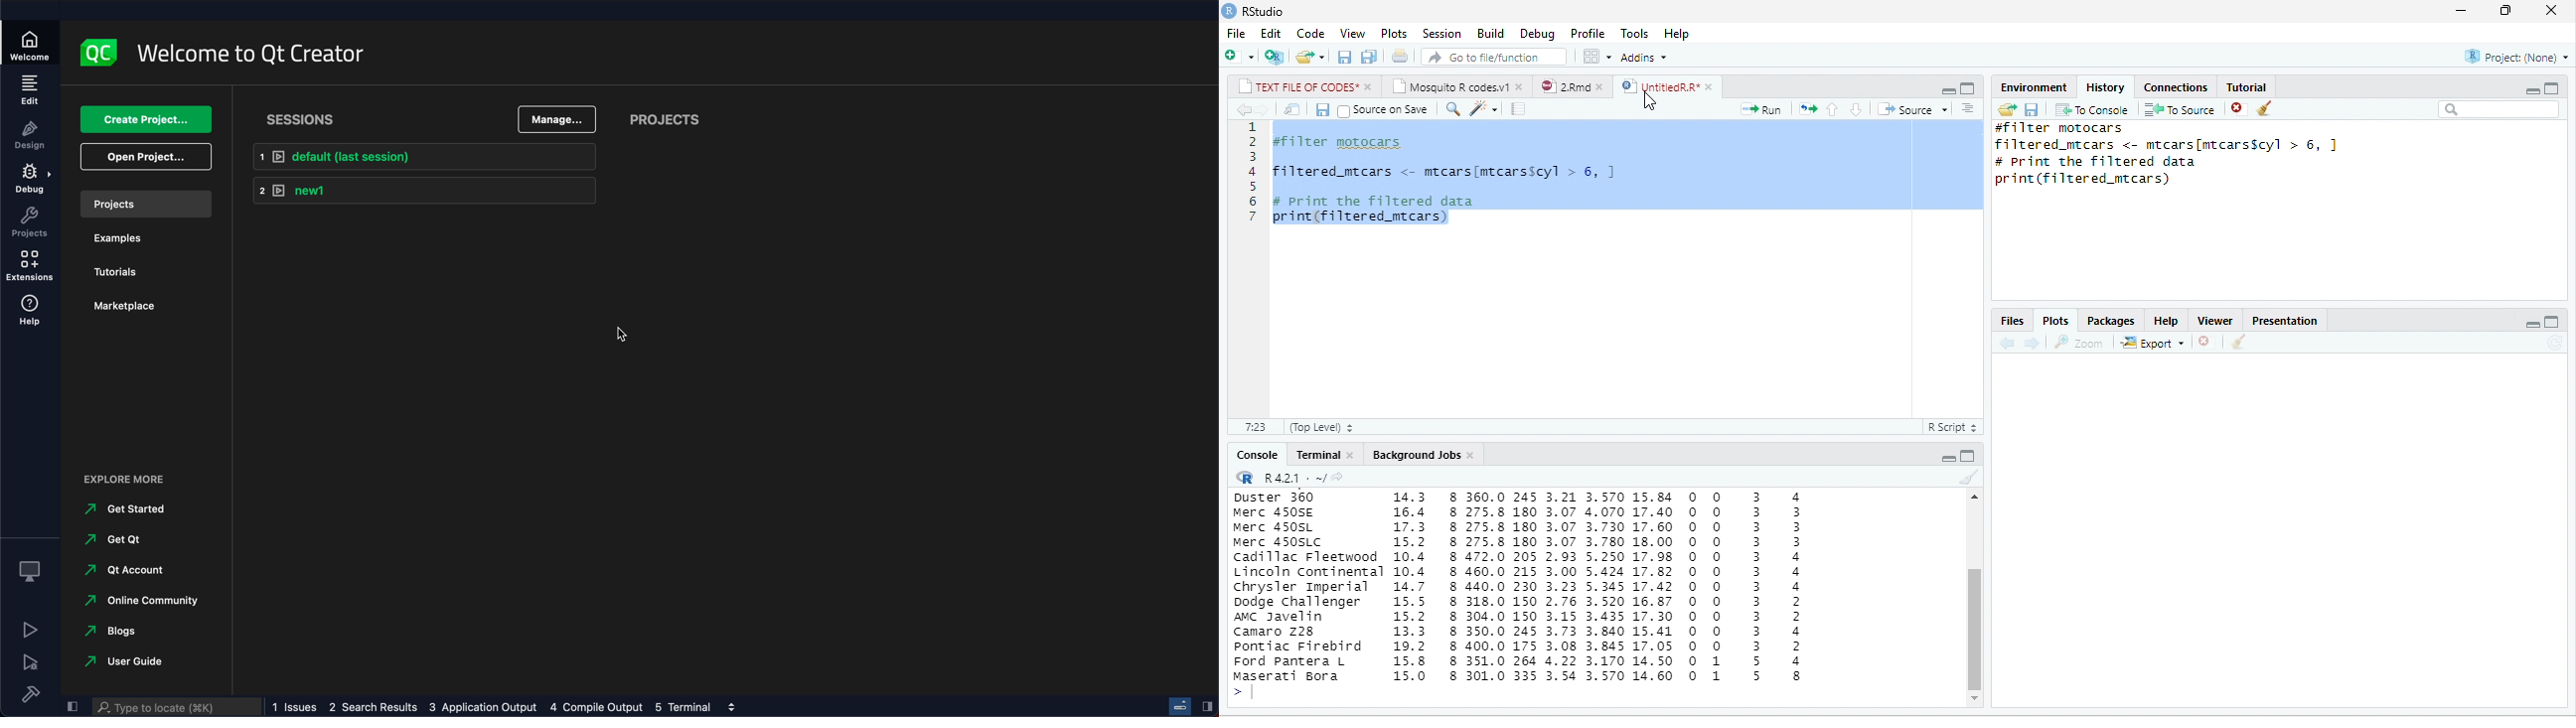  Describe the element at coordinates (1490, 33) in the screenshot. I see `Build` at that location.